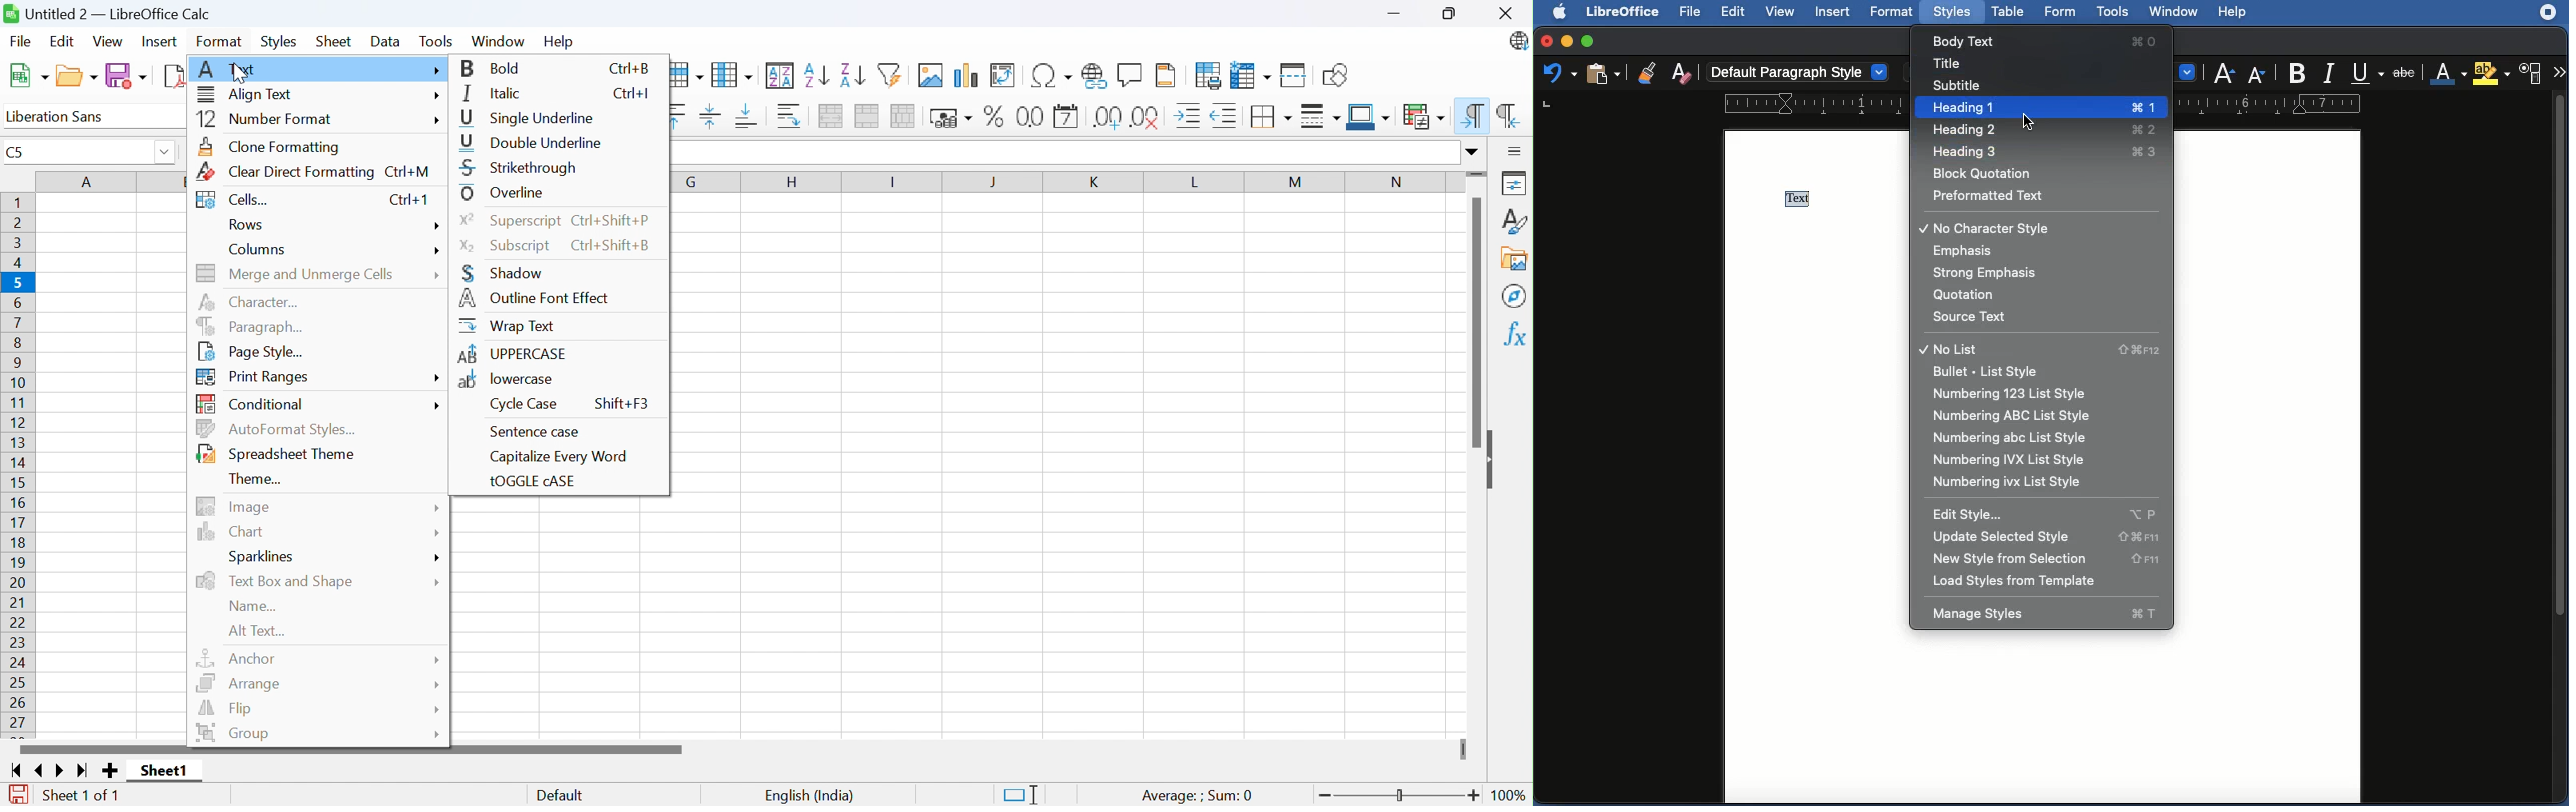  What do you see at coordinates (287, 172) in the screenshot?
I see `Clear direct formatting` at bounding box center [287, 172].